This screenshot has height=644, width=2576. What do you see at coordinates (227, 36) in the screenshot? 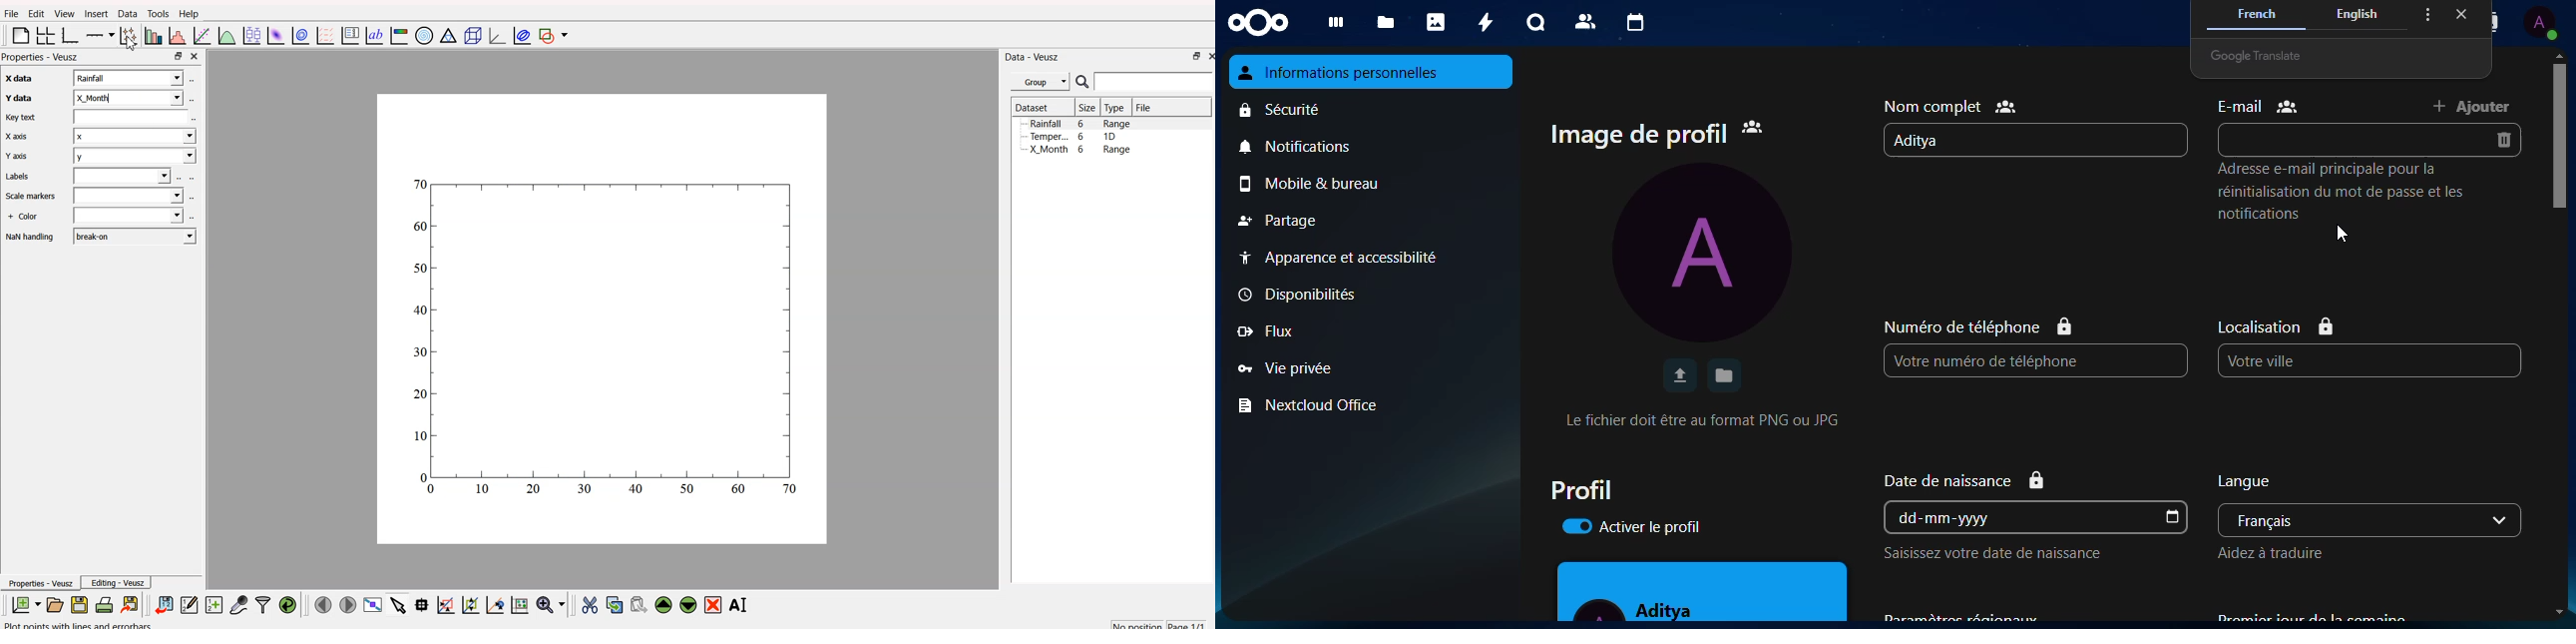
I see `plot function` at bounding box center [227, 36].